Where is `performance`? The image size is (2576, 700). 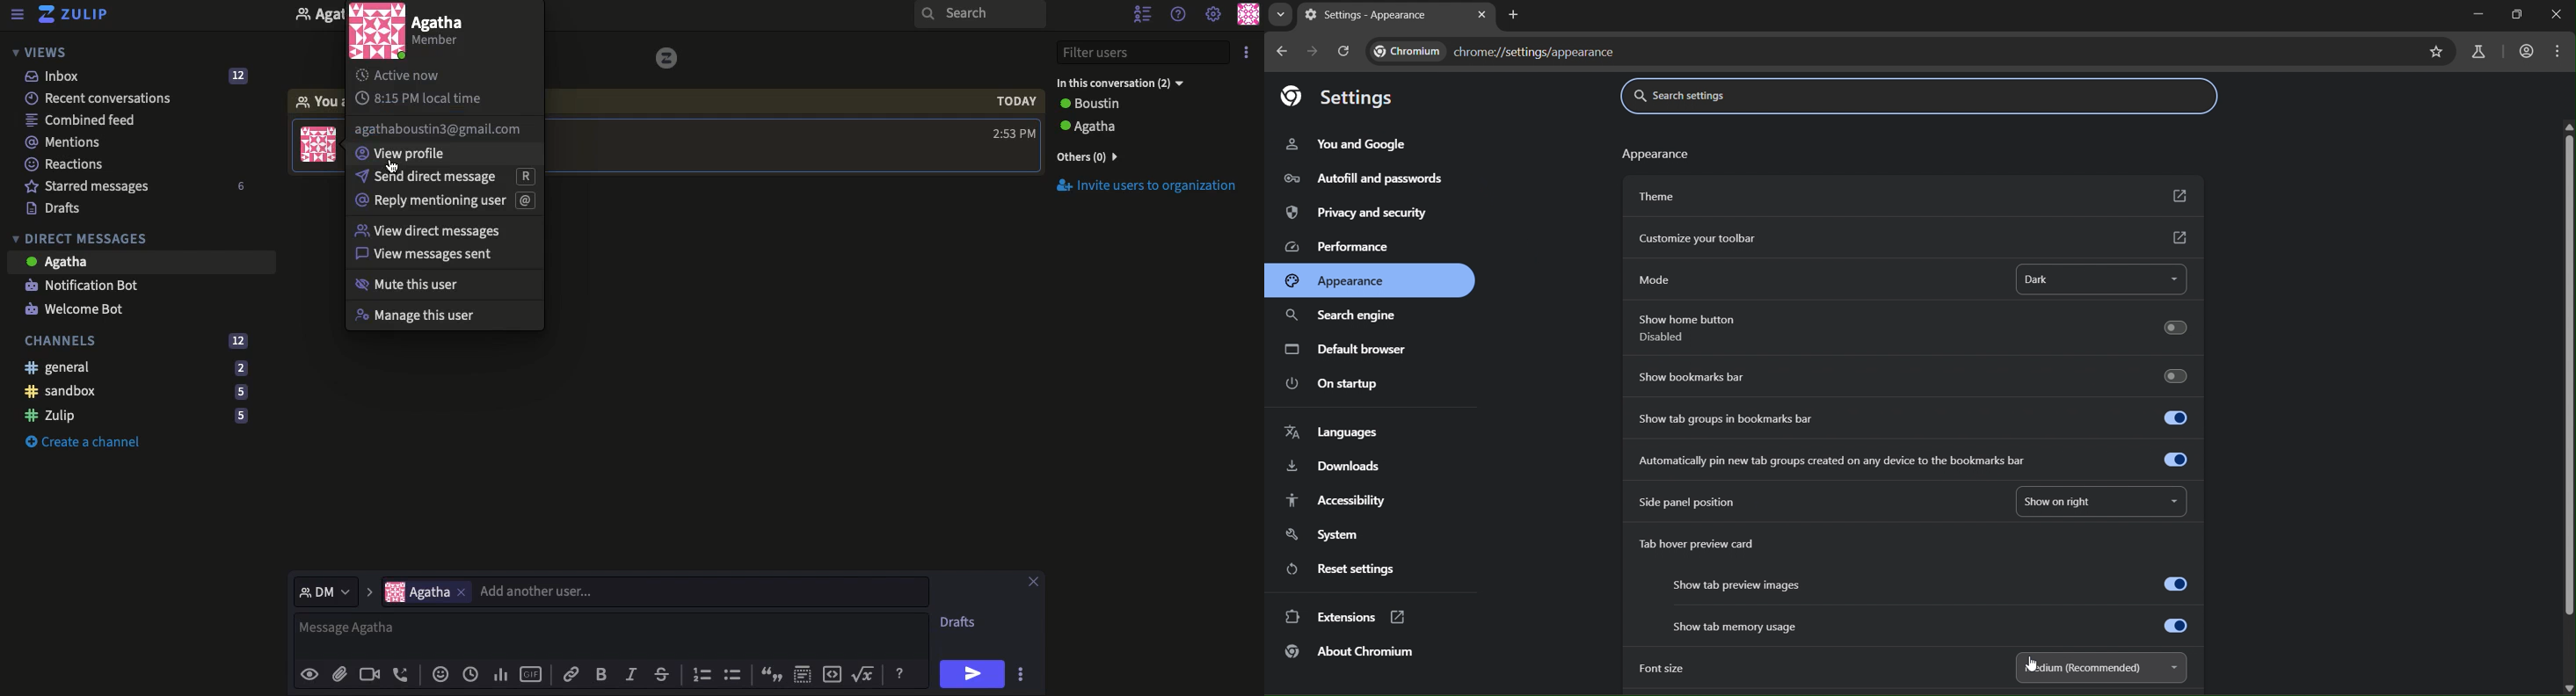 performance is located at coordinates (1337, 245).